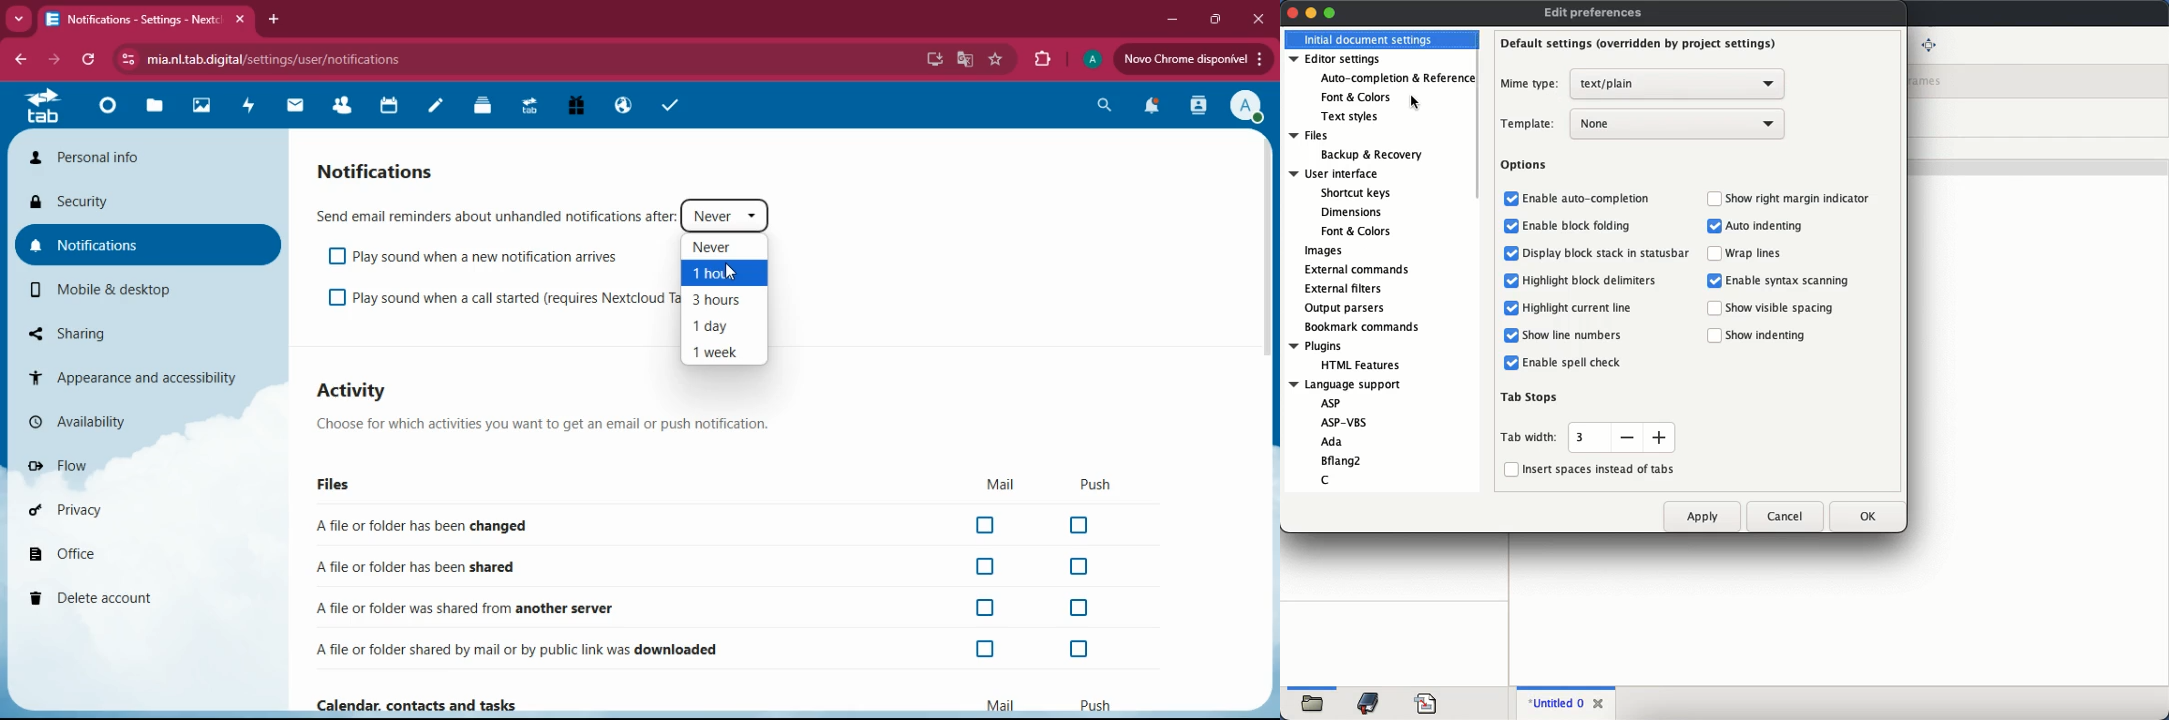  I want to click on Calendar, contacts and tasks, so click(417, 704).